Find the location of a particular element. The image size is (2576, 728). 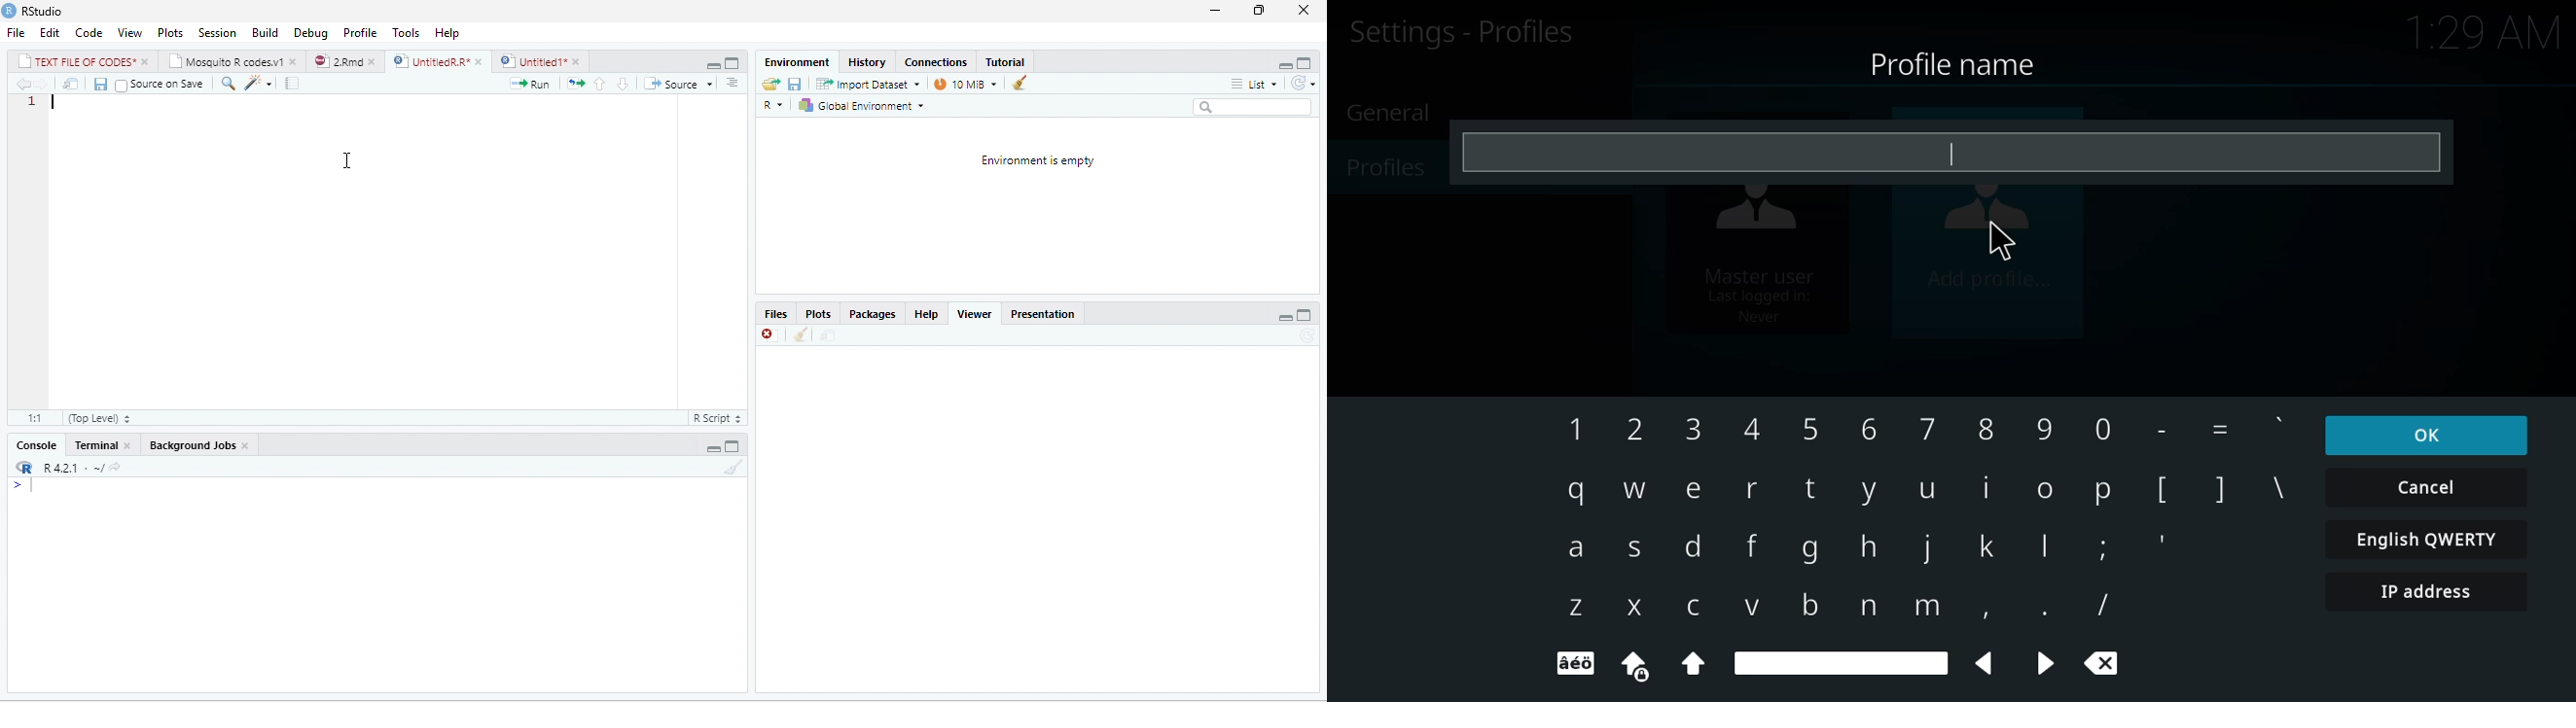

cursor is located at coordinates (346, 161).